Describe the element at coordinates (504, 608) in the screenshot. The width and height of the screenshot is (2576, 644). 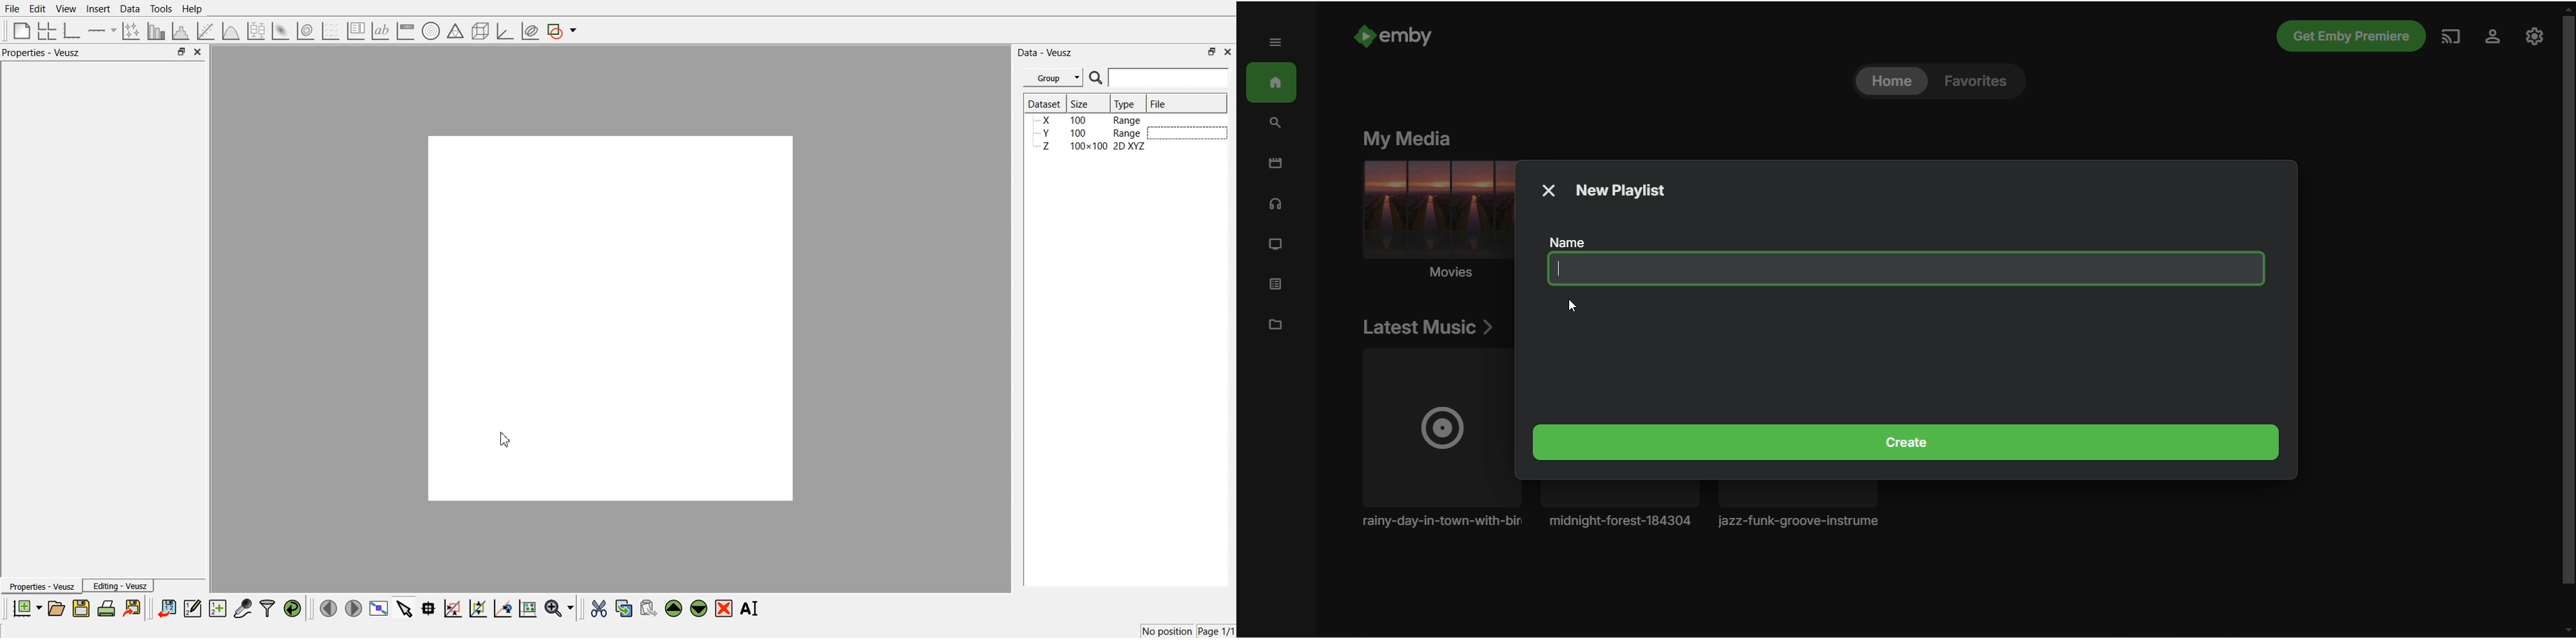
I see `Recenter graph axes` at that location.